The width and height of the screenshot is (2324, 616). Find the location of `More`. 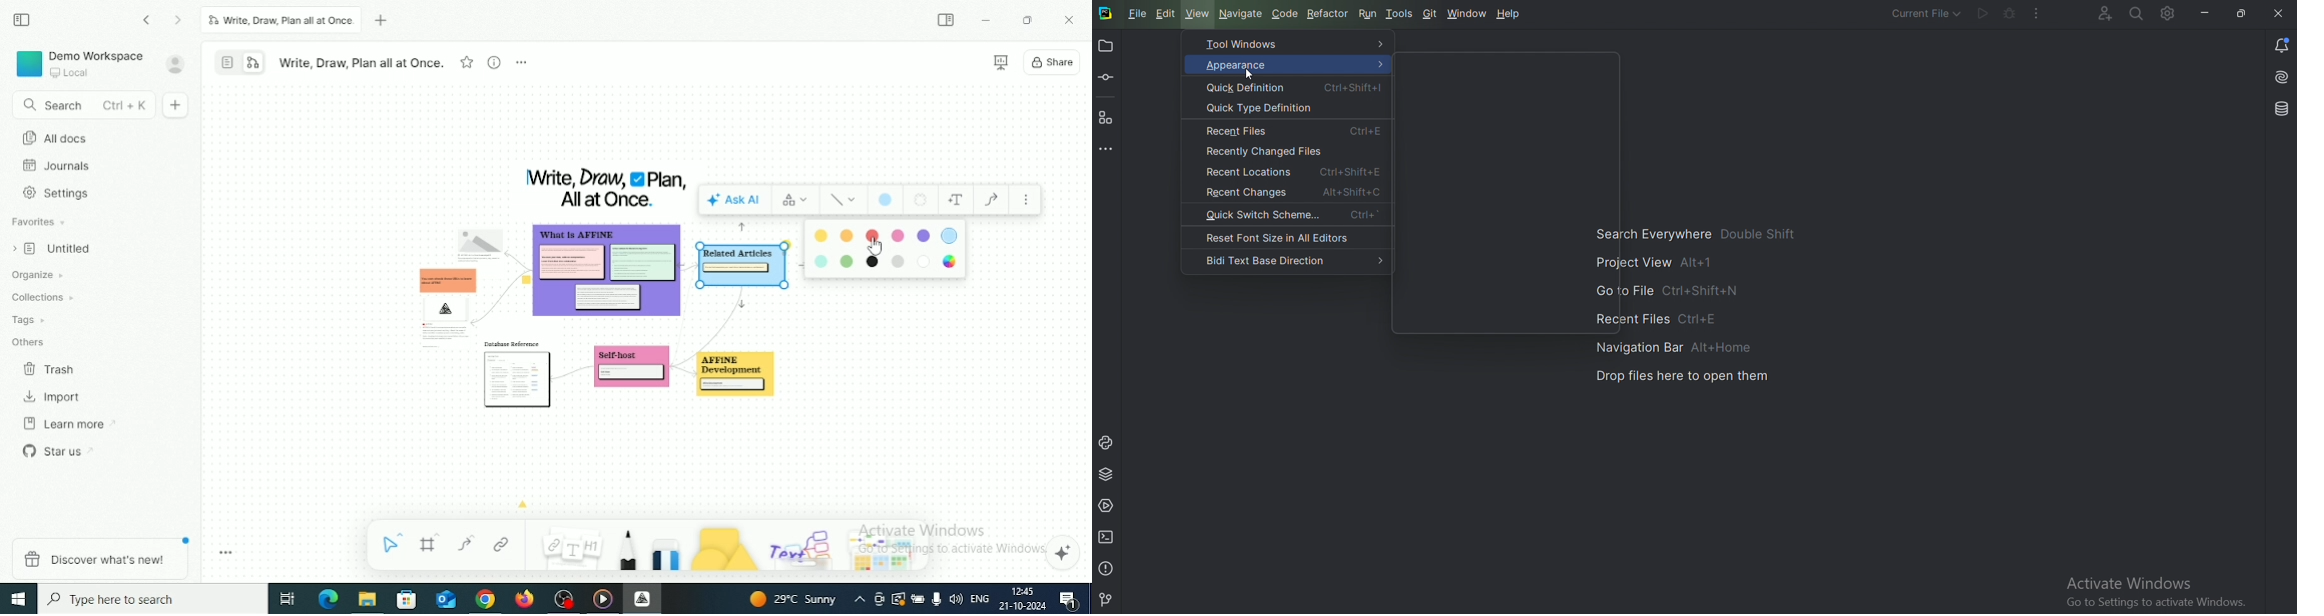

More is located at coordinates (1026, 200).